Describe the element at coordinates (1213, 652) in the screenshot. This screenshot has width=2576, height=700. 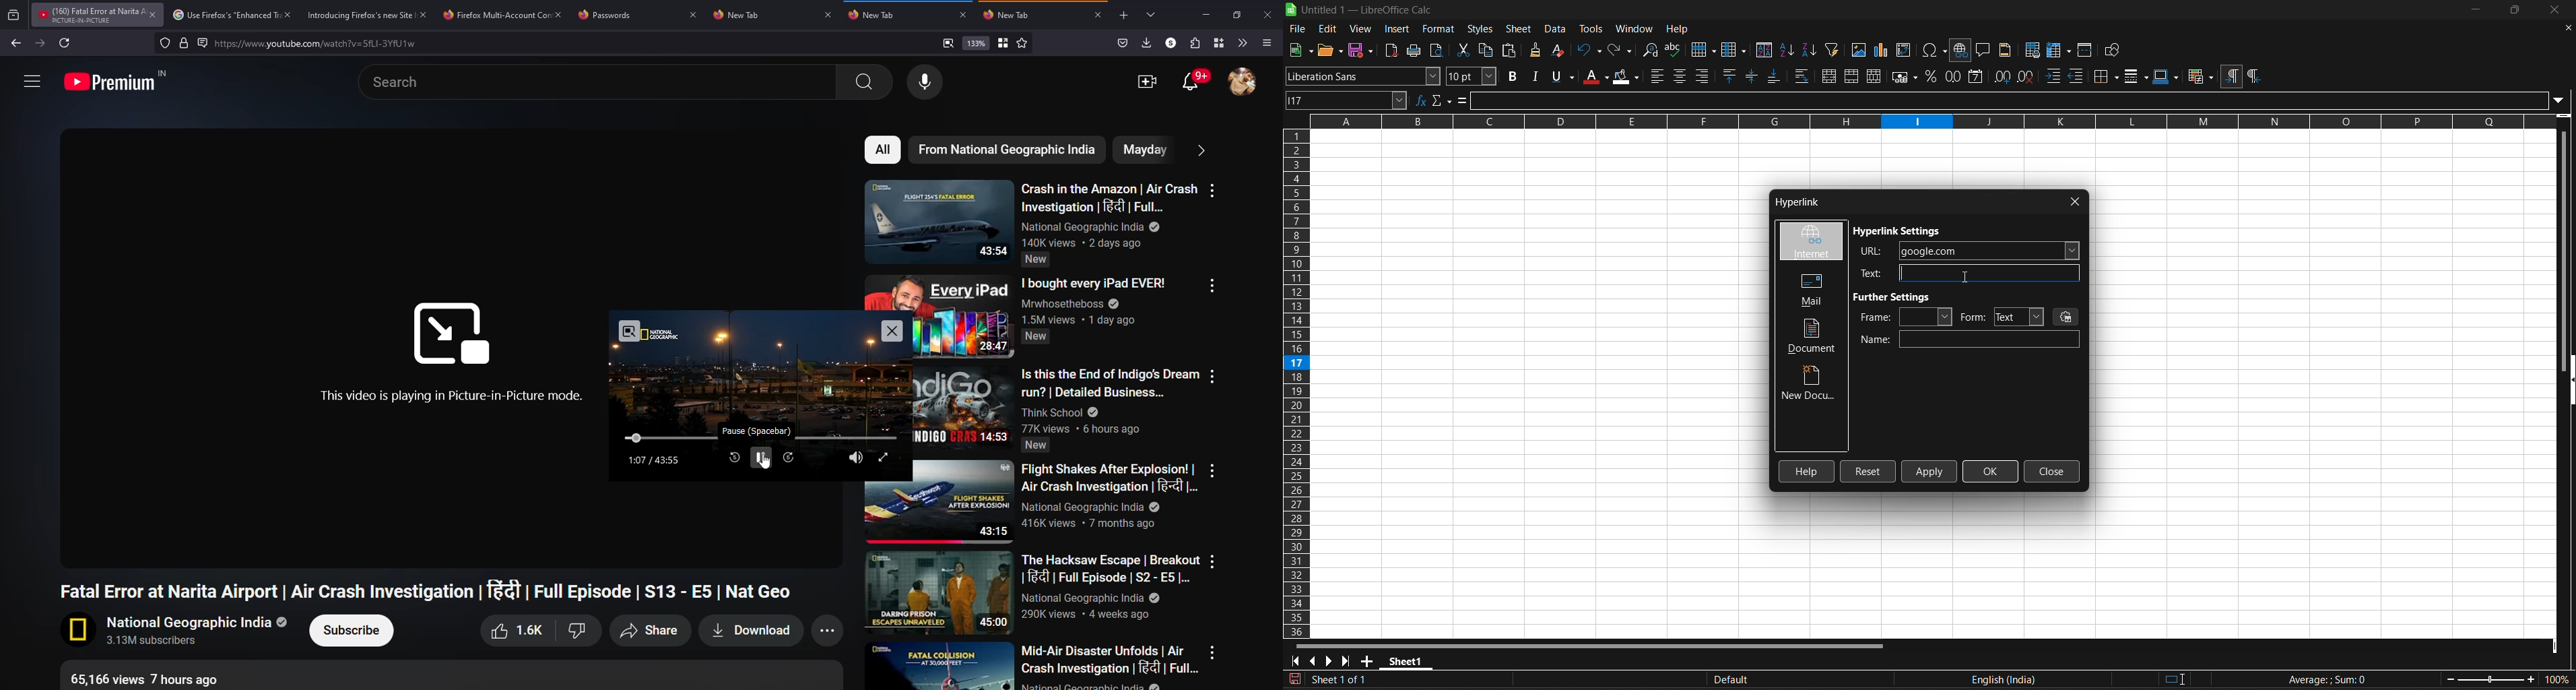
I see `more` at that location.